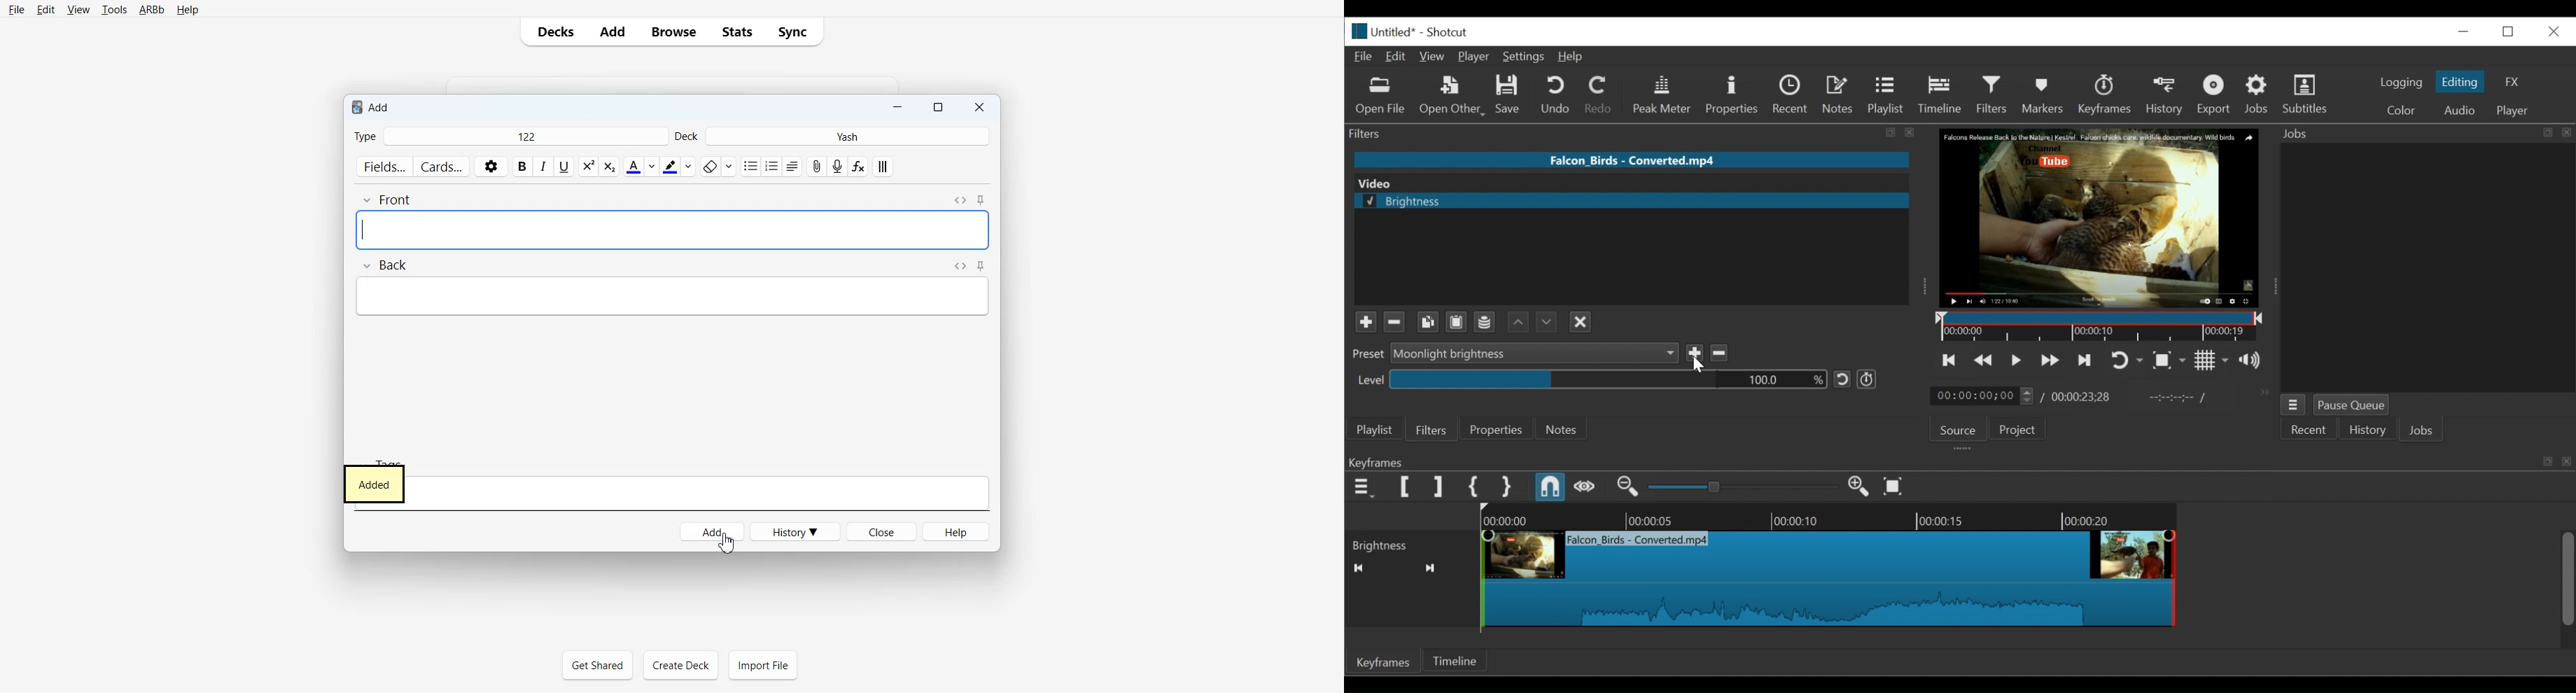  I want to click on File Name, so click(1381, 31).